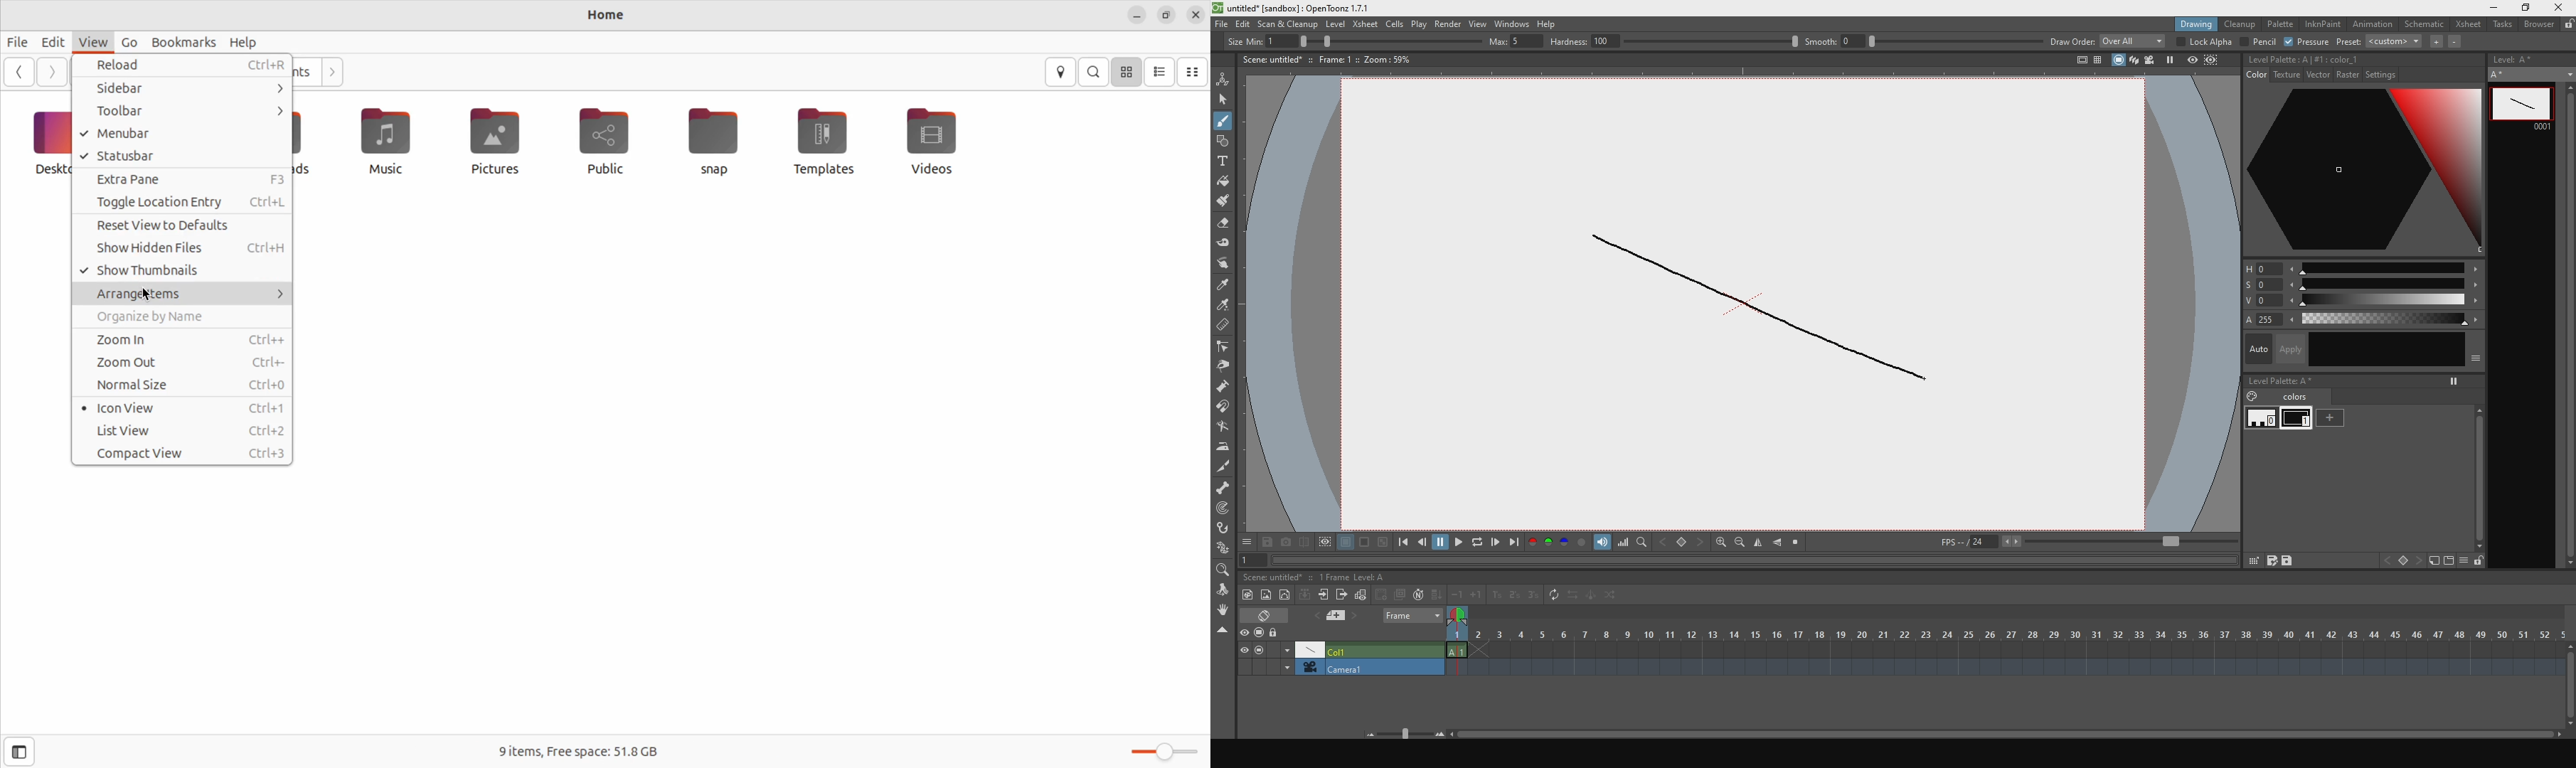  I want to click on rotate, so click(1224, 612).